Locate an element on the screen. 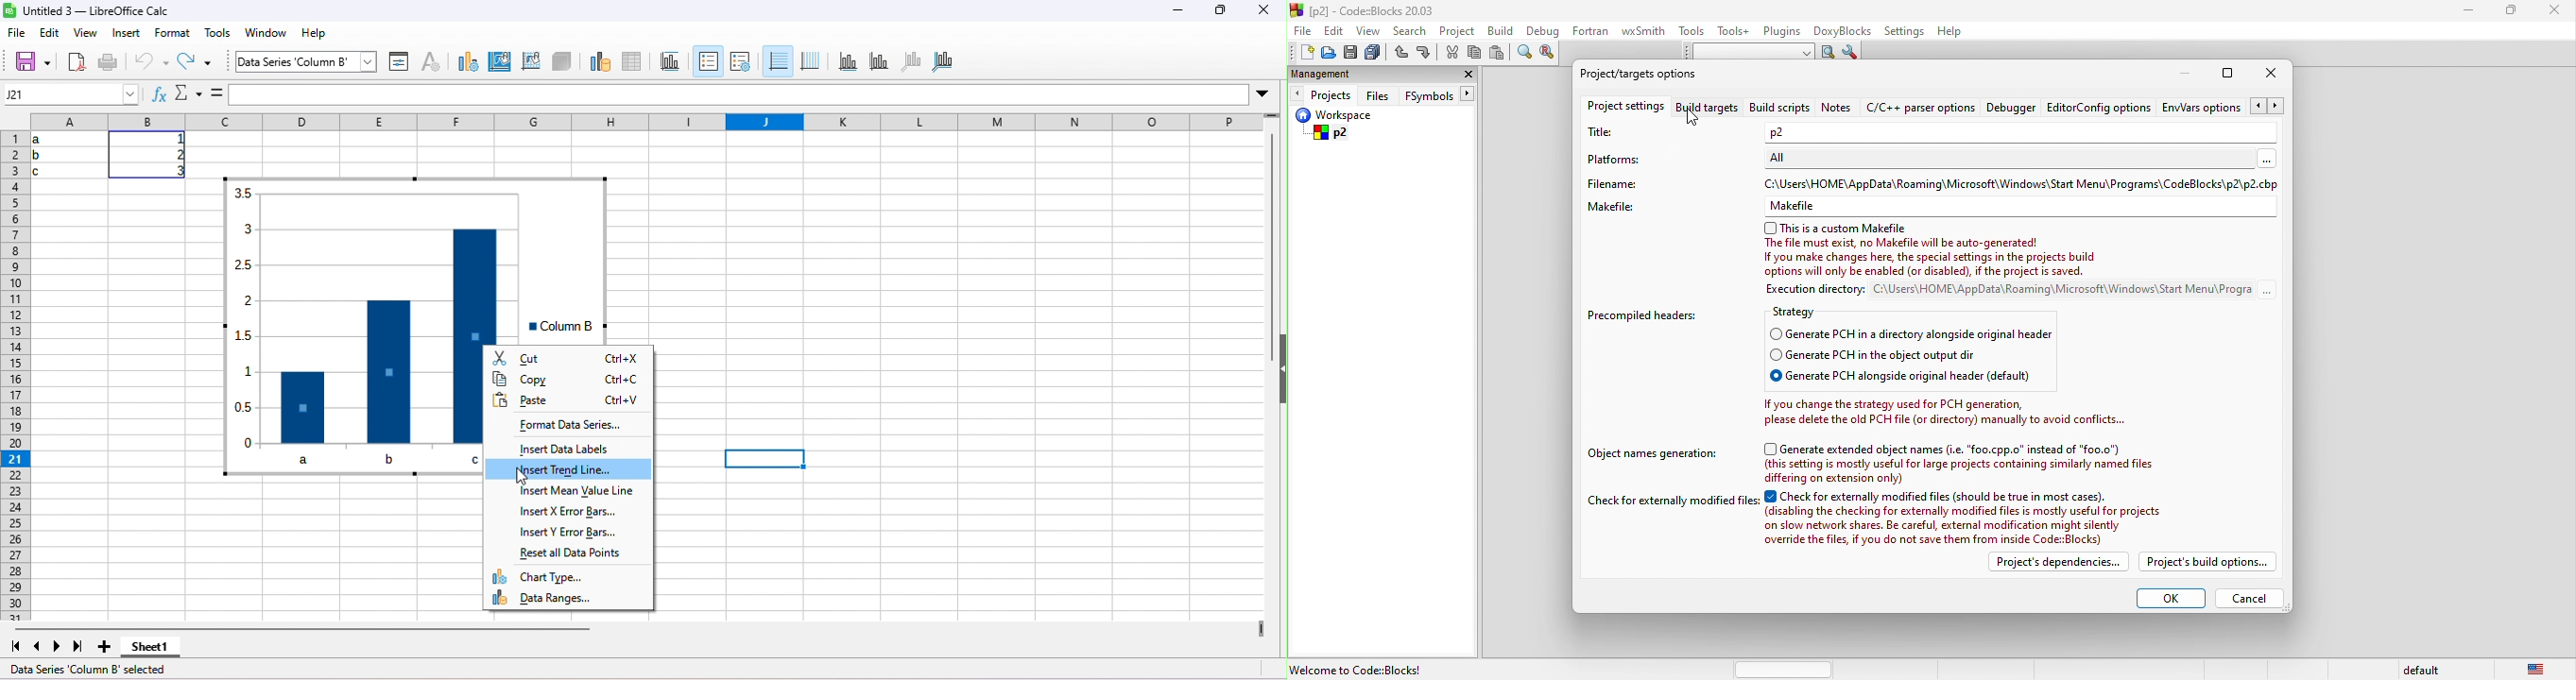  new sheet is located at coordinates (110, 649).